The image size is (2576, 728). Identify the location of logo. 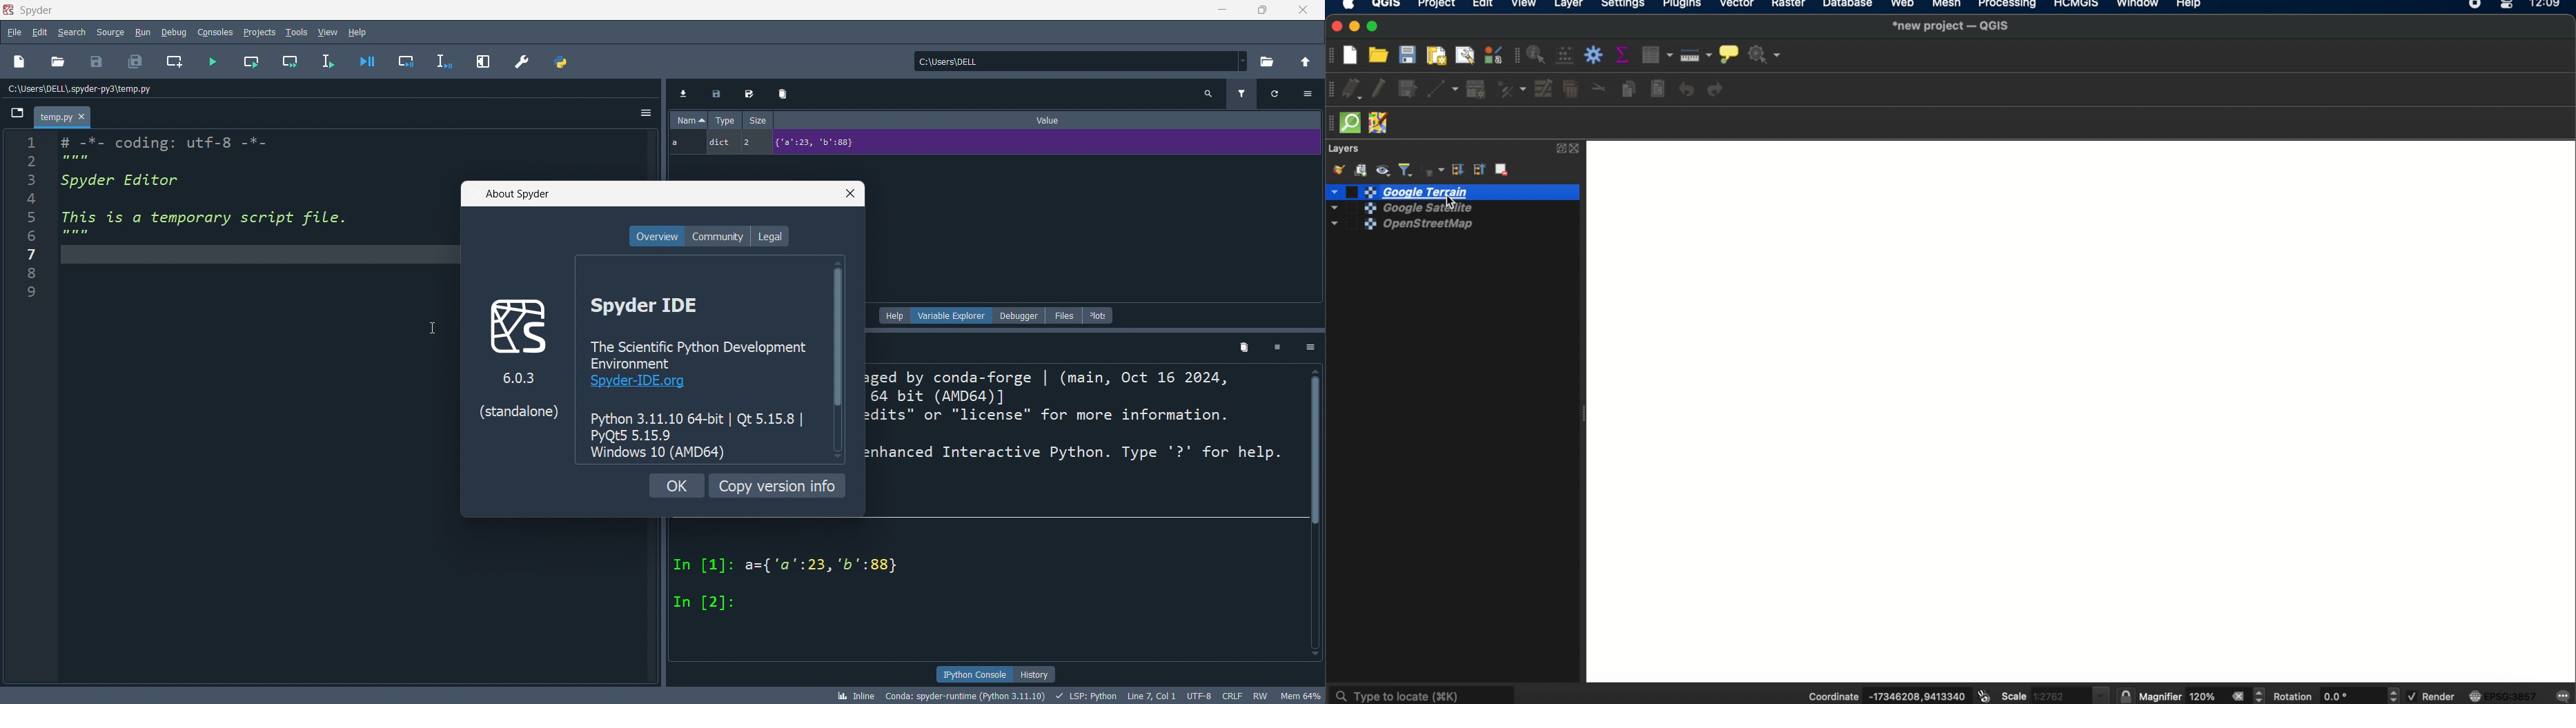
(520, 358).